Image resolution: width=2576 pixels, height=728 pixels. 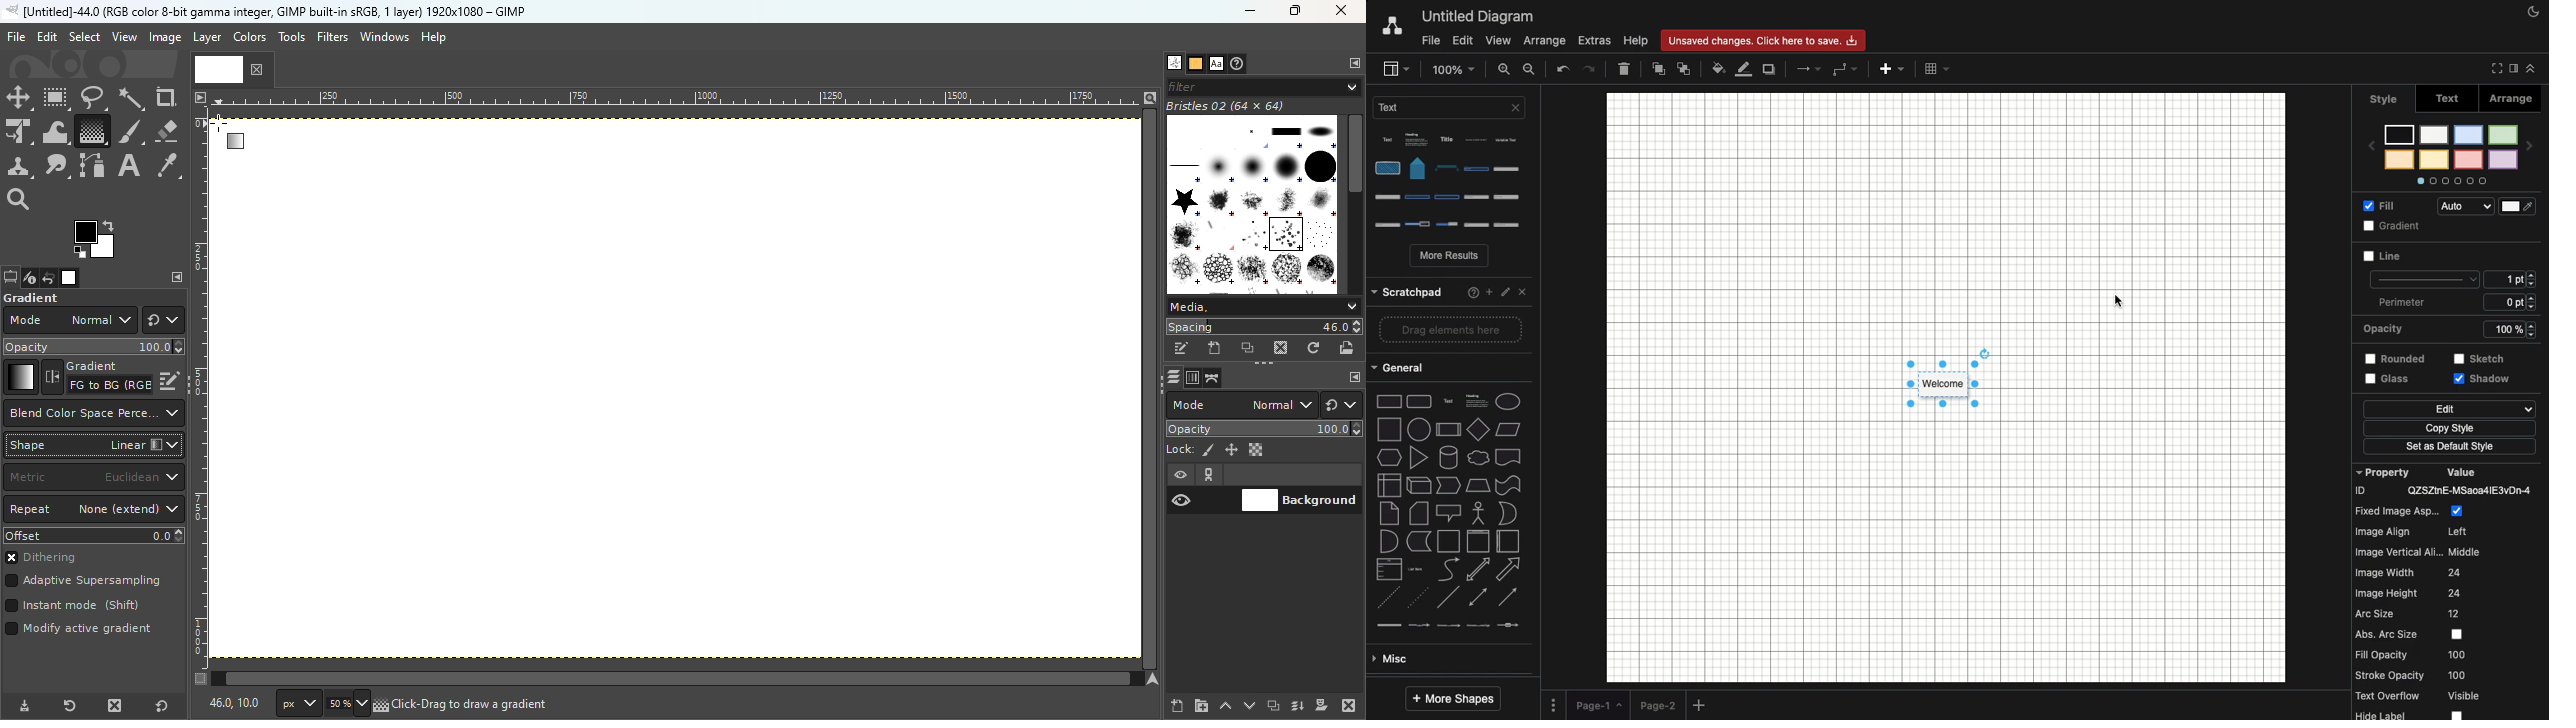 What do you see at coordinates (1174, 62) in the screenshot?
I see `Open the brushes dialog` at bounding box center [1174, 62].